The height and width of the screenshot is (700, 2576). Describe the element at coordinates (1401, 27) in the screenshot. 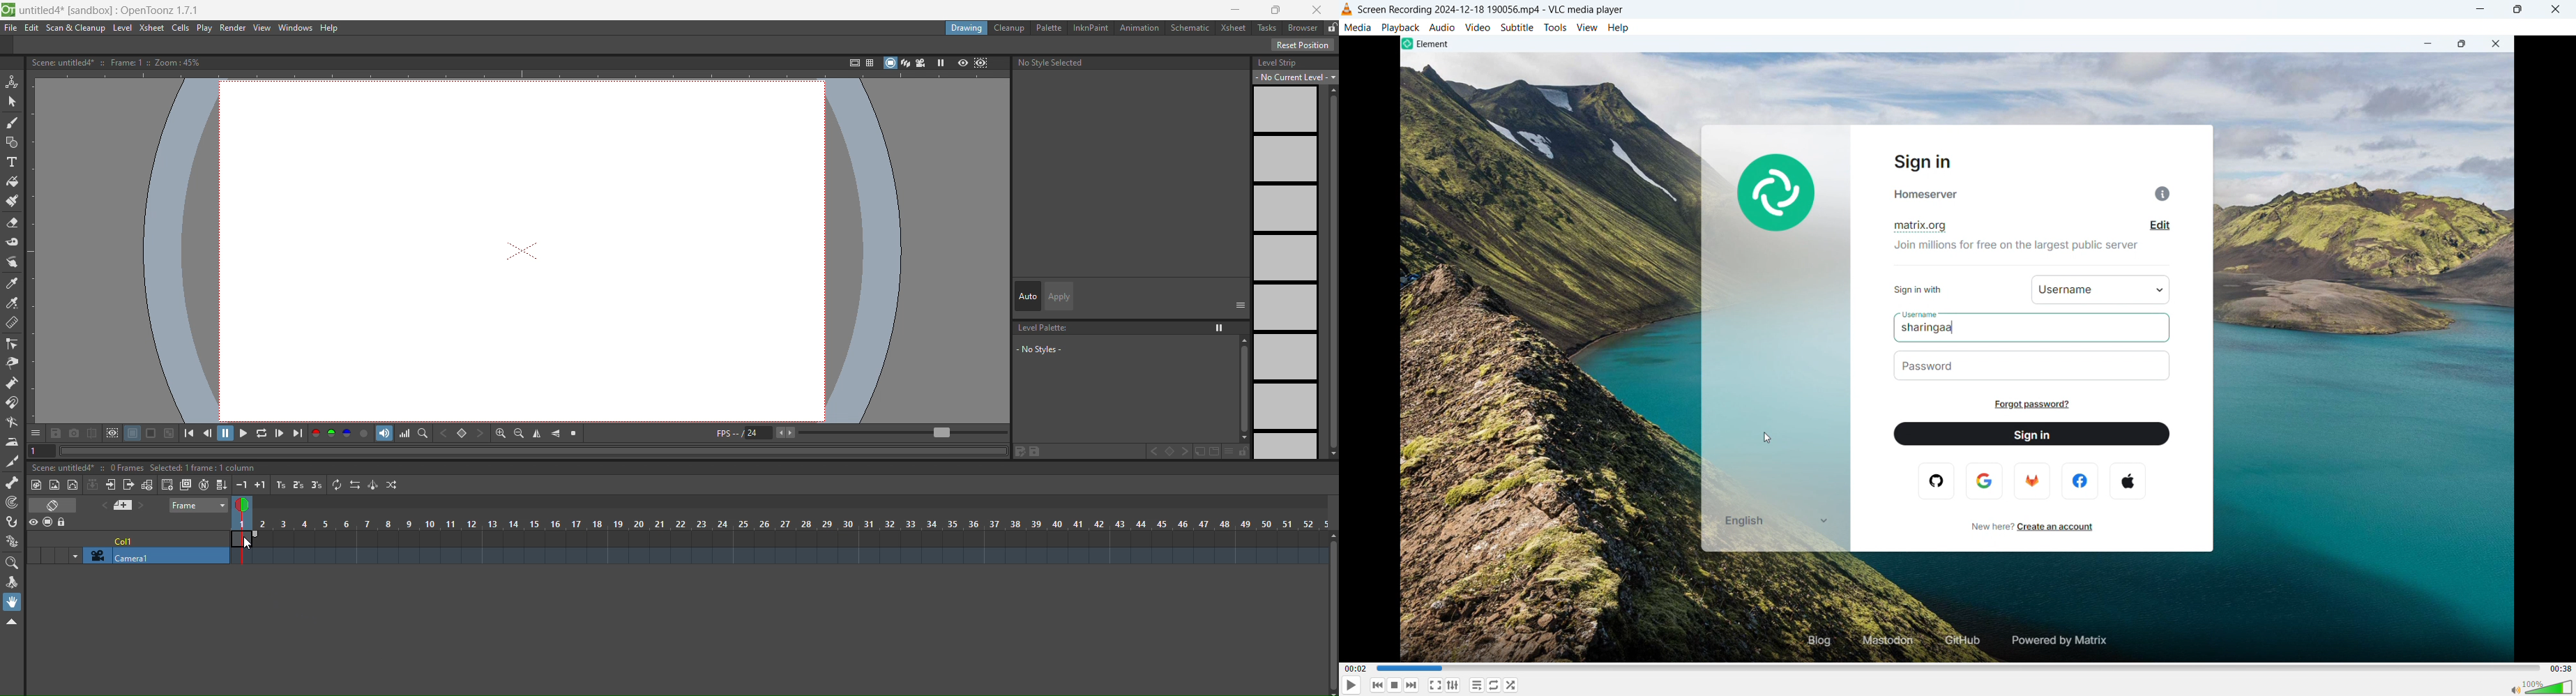

I see `playback` at that location.